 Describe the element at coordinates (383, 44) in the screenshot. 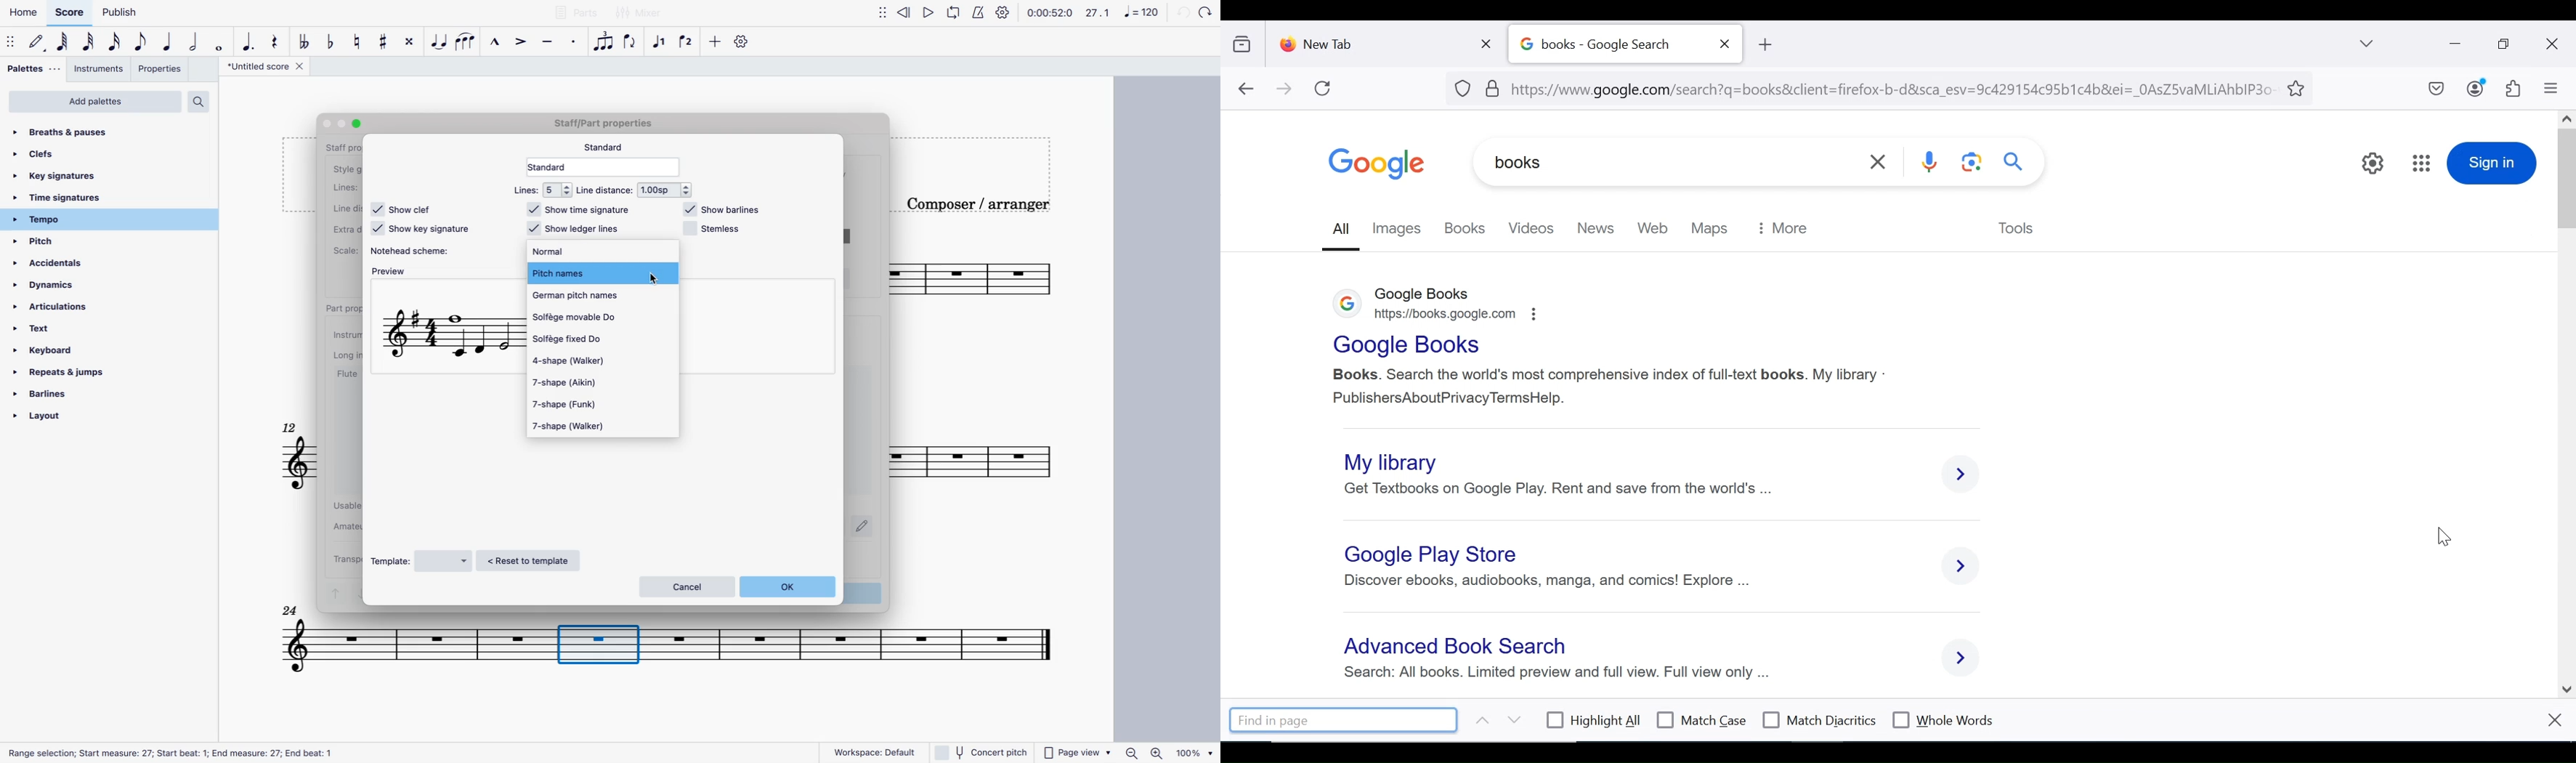

I see `toggle sharp` at that location.